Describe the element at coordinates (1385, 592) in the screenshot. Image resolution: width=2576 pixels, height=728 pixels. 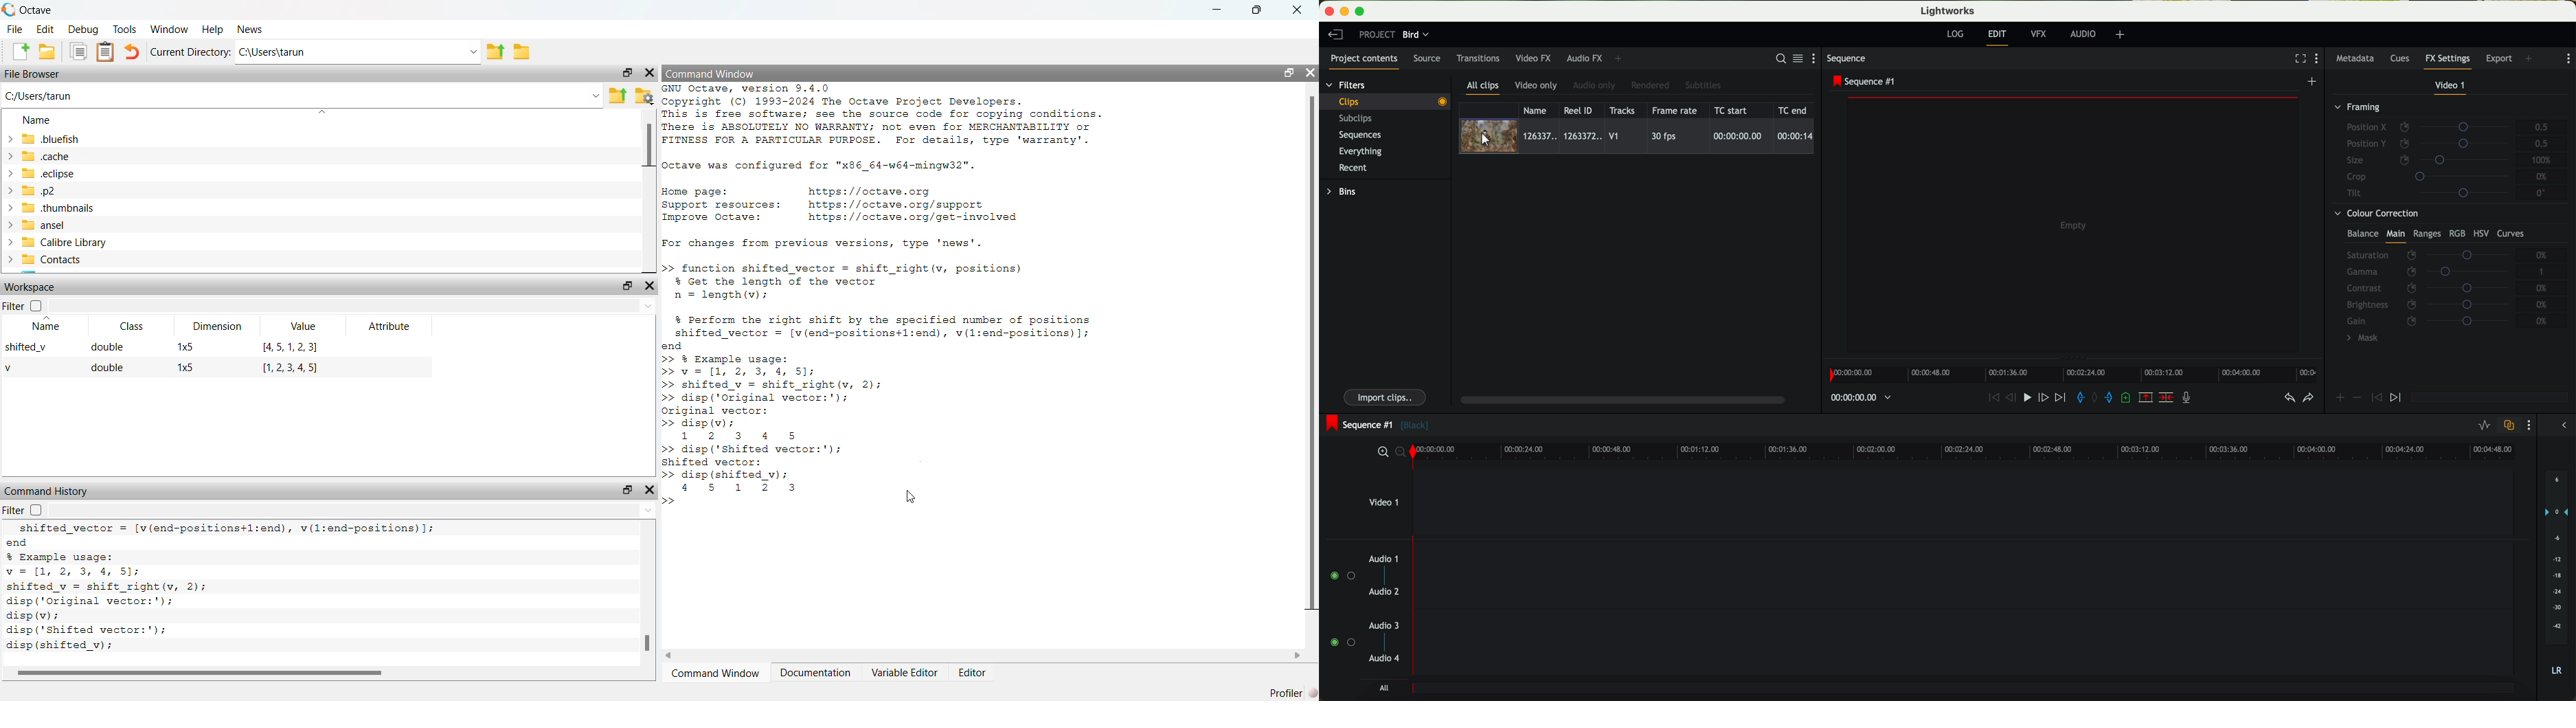
I see `audio 2` at that location.